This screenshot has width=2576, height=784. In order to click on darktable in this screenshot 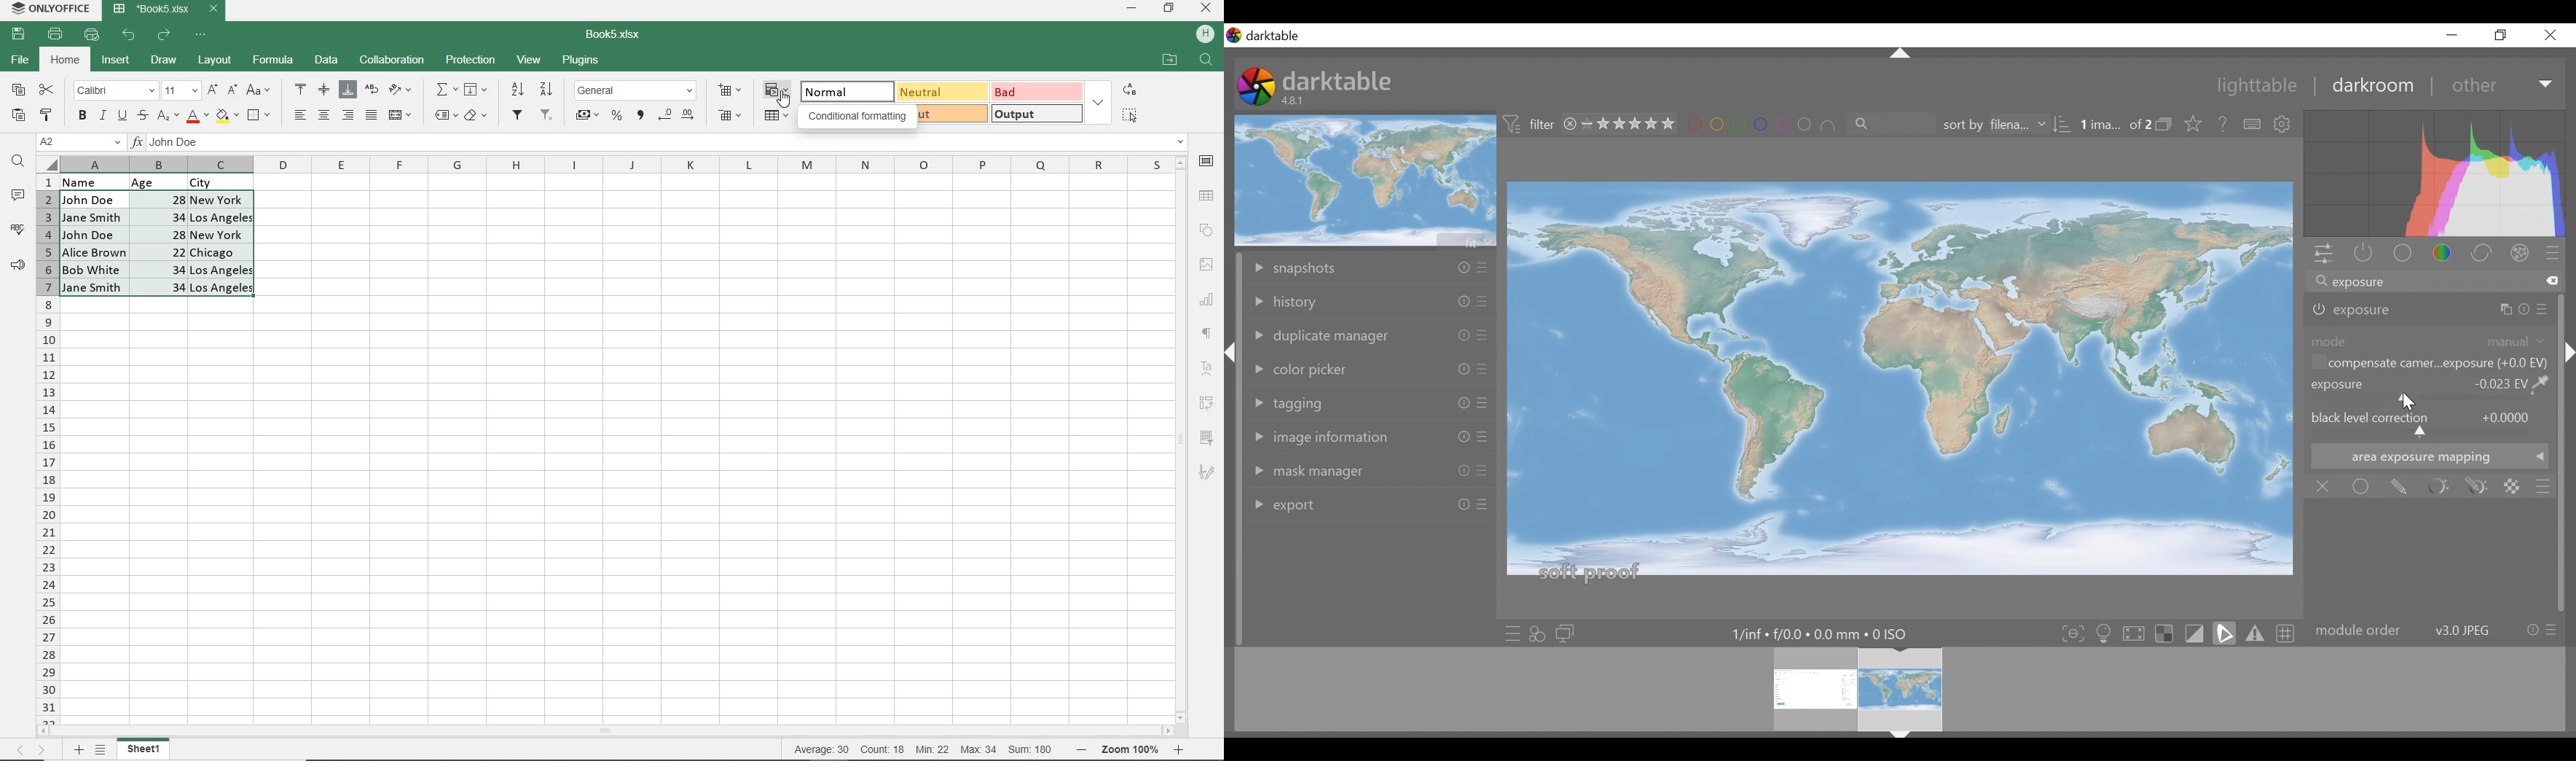, I will do `click(1338, 80)`.